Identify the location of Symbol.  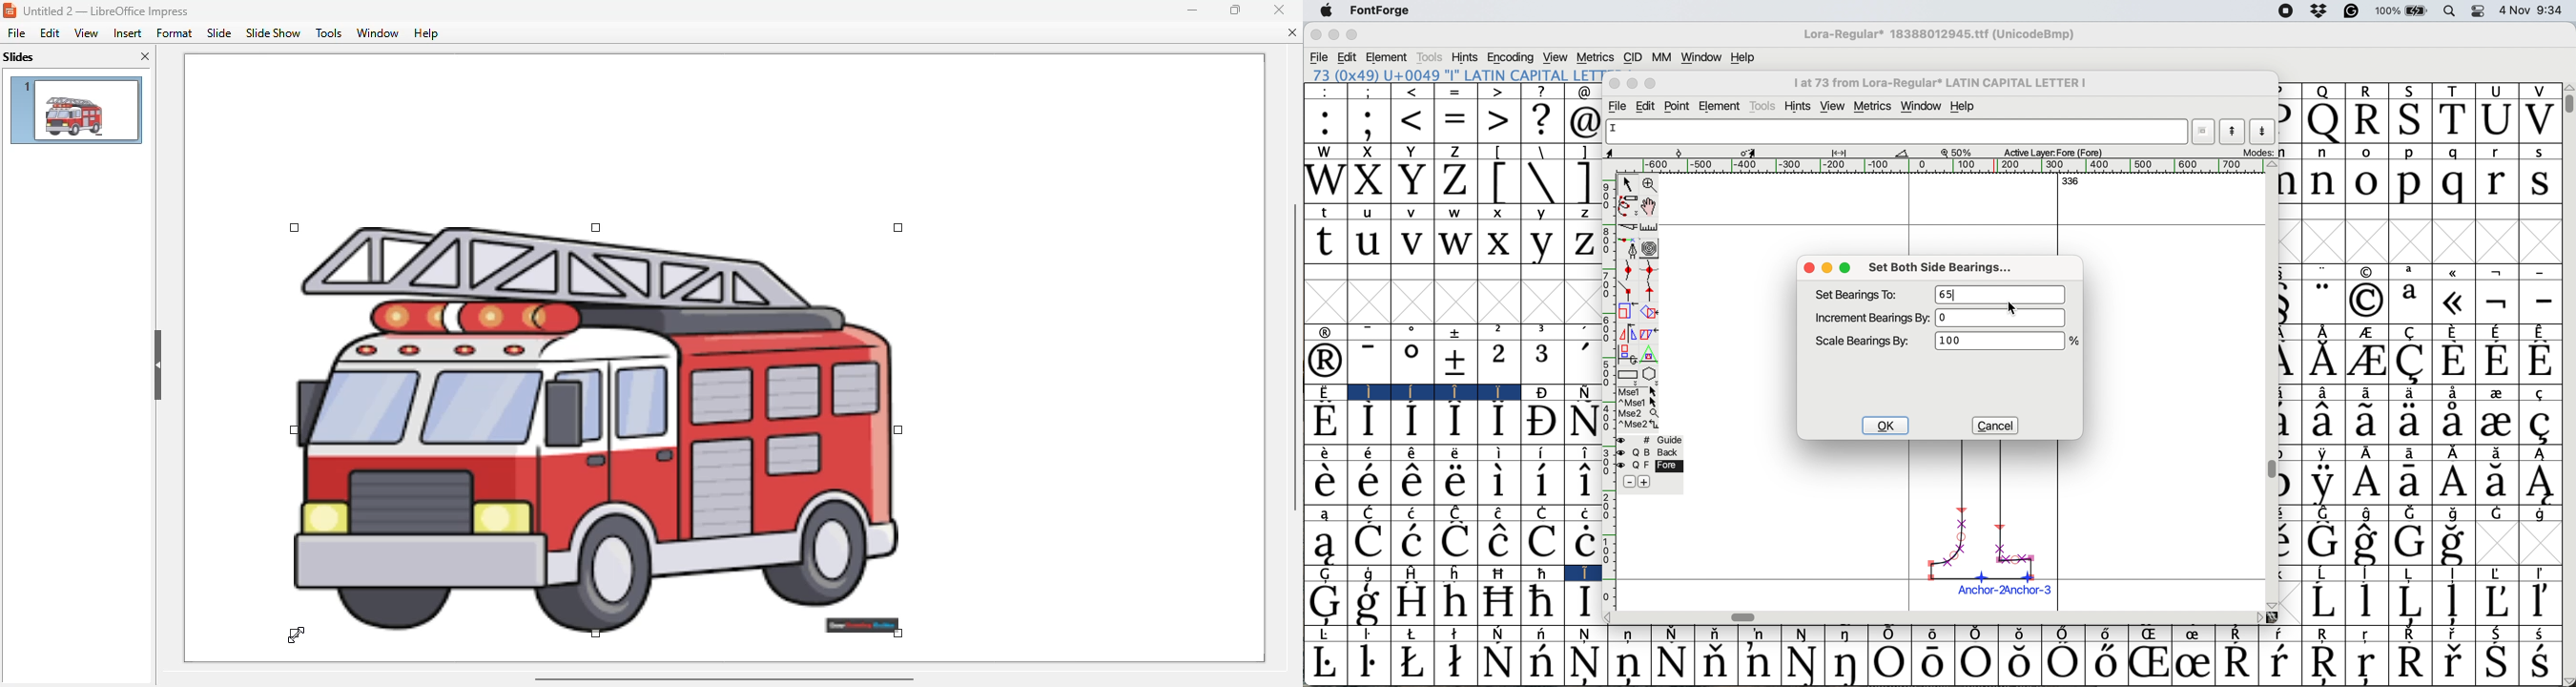
(1502, 573).